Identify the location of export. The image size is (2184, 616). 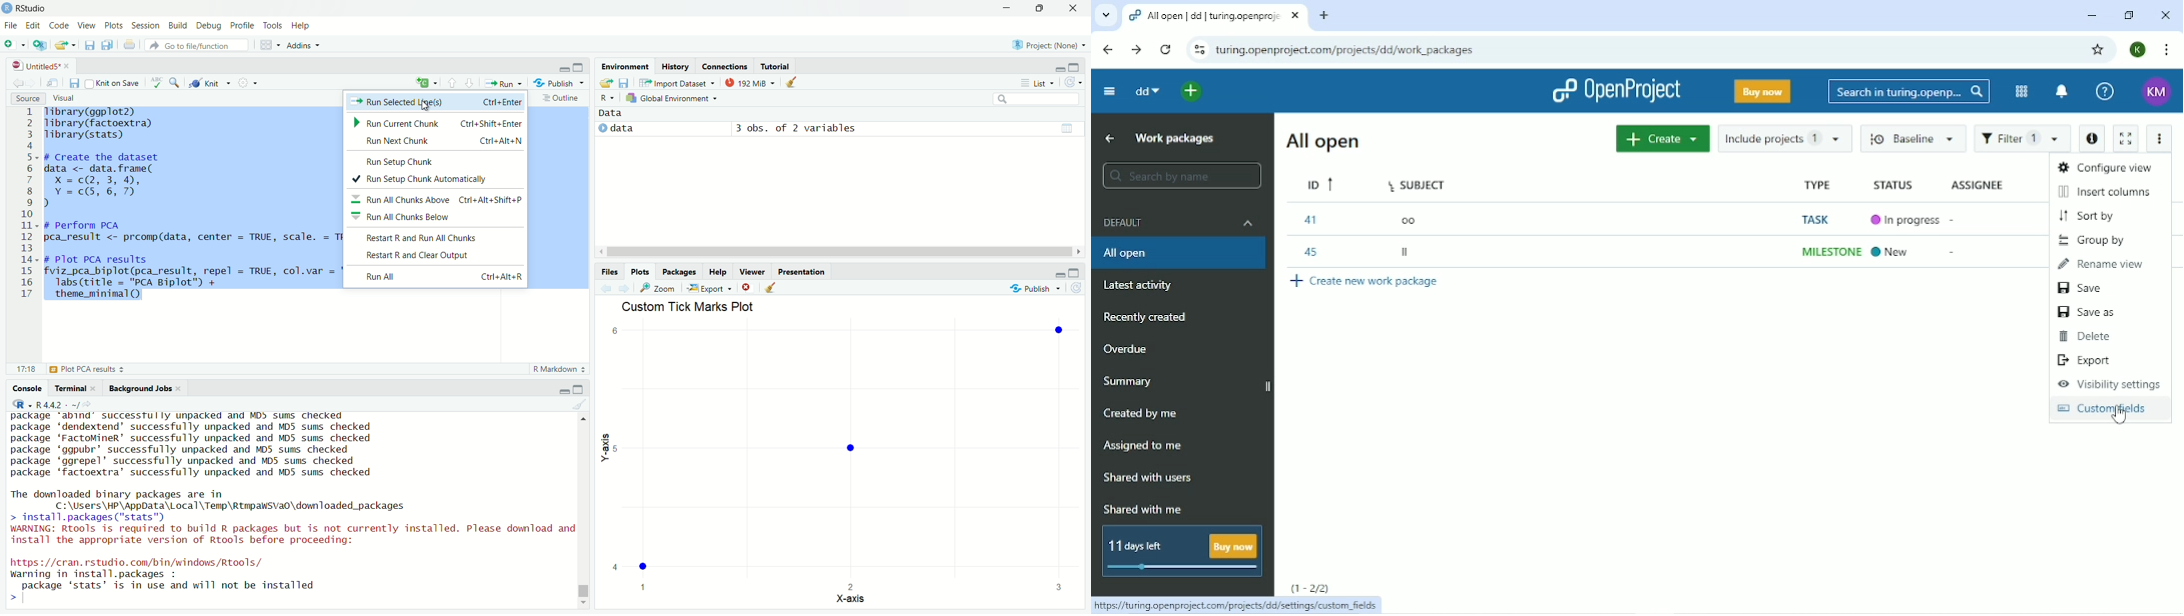
(710, 288).